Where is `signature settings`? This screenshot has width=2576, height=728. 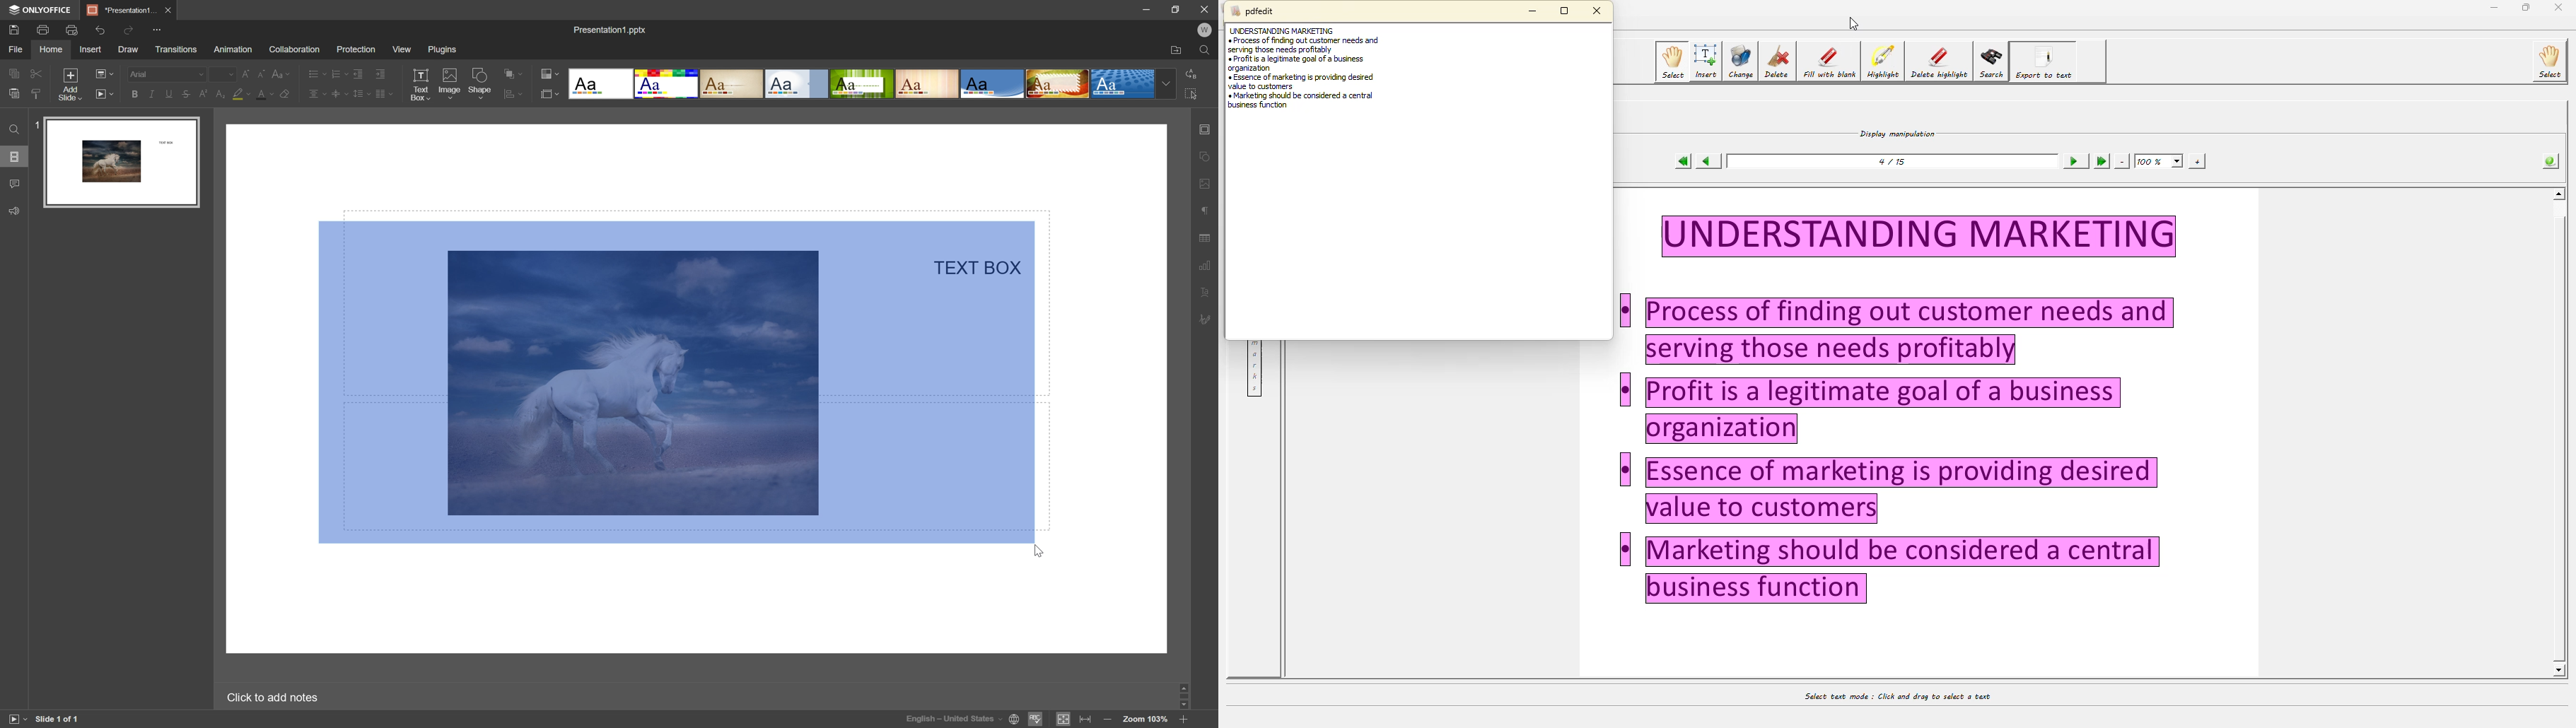 signature settings is located at coordinates (1205, 321).